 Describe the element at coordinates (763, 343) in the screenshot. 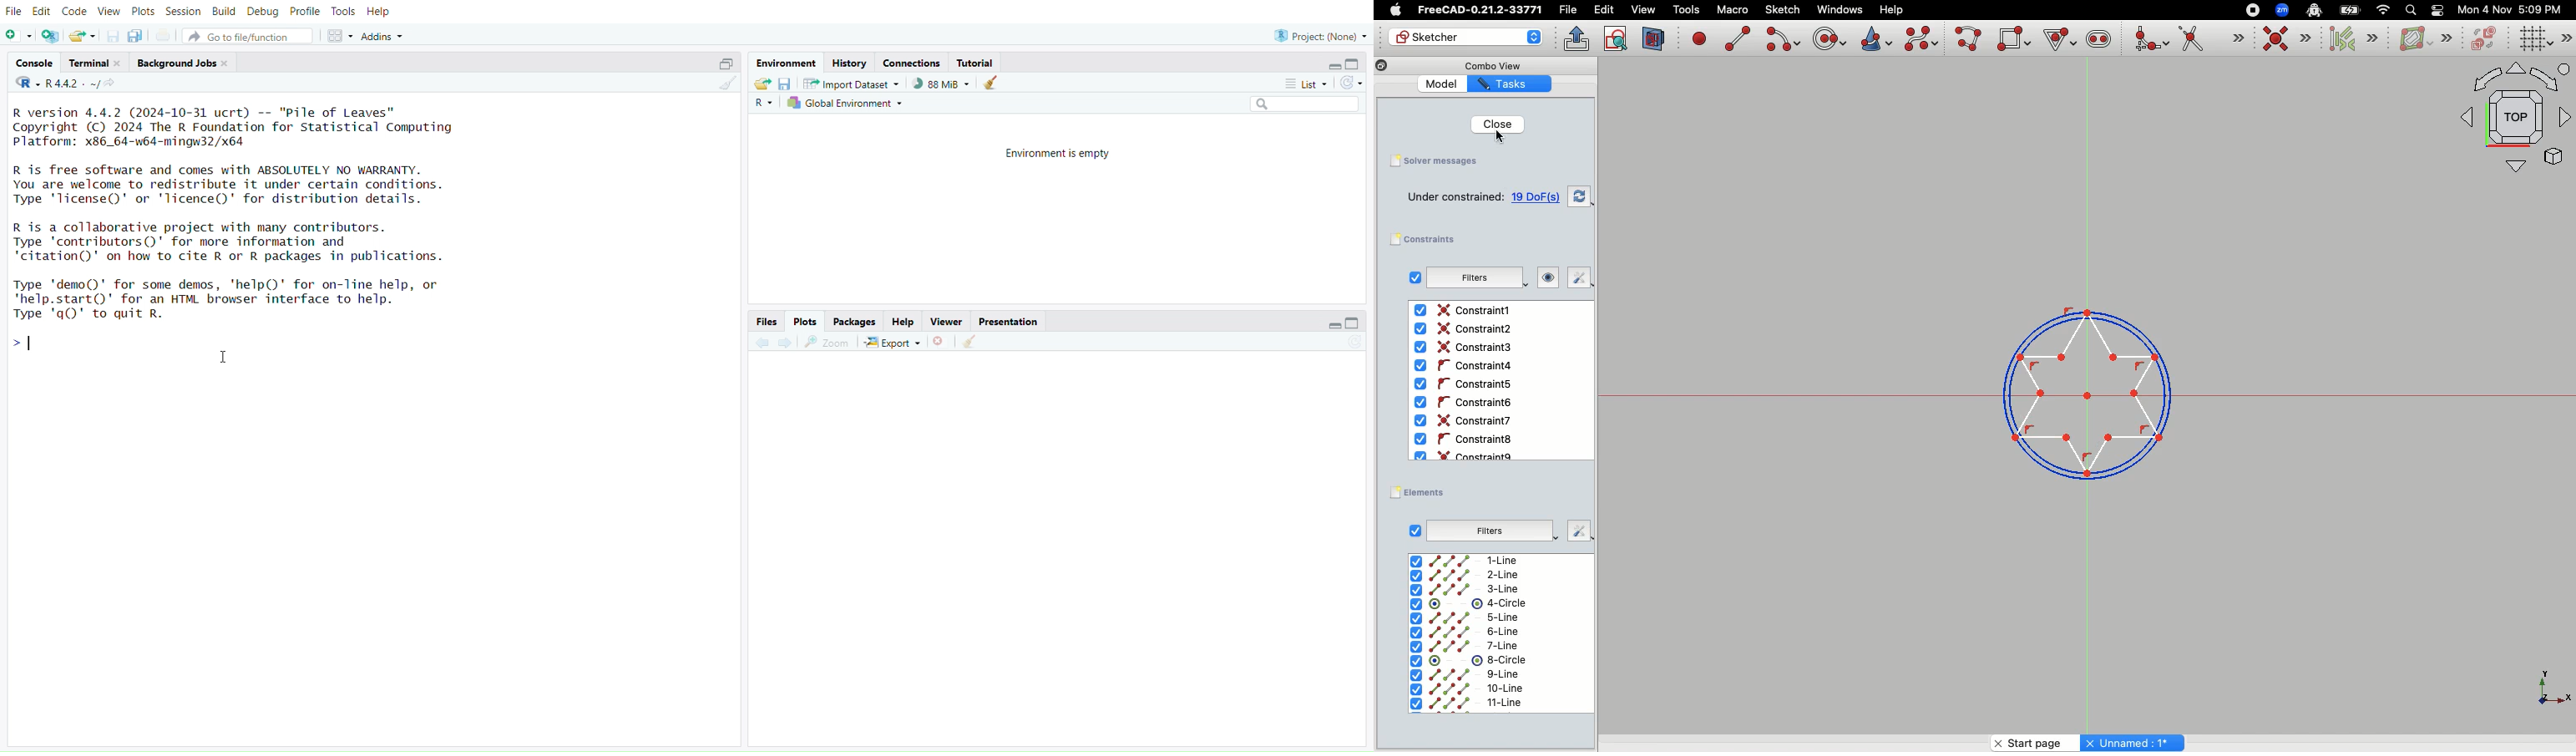

I see `backward` at that location.